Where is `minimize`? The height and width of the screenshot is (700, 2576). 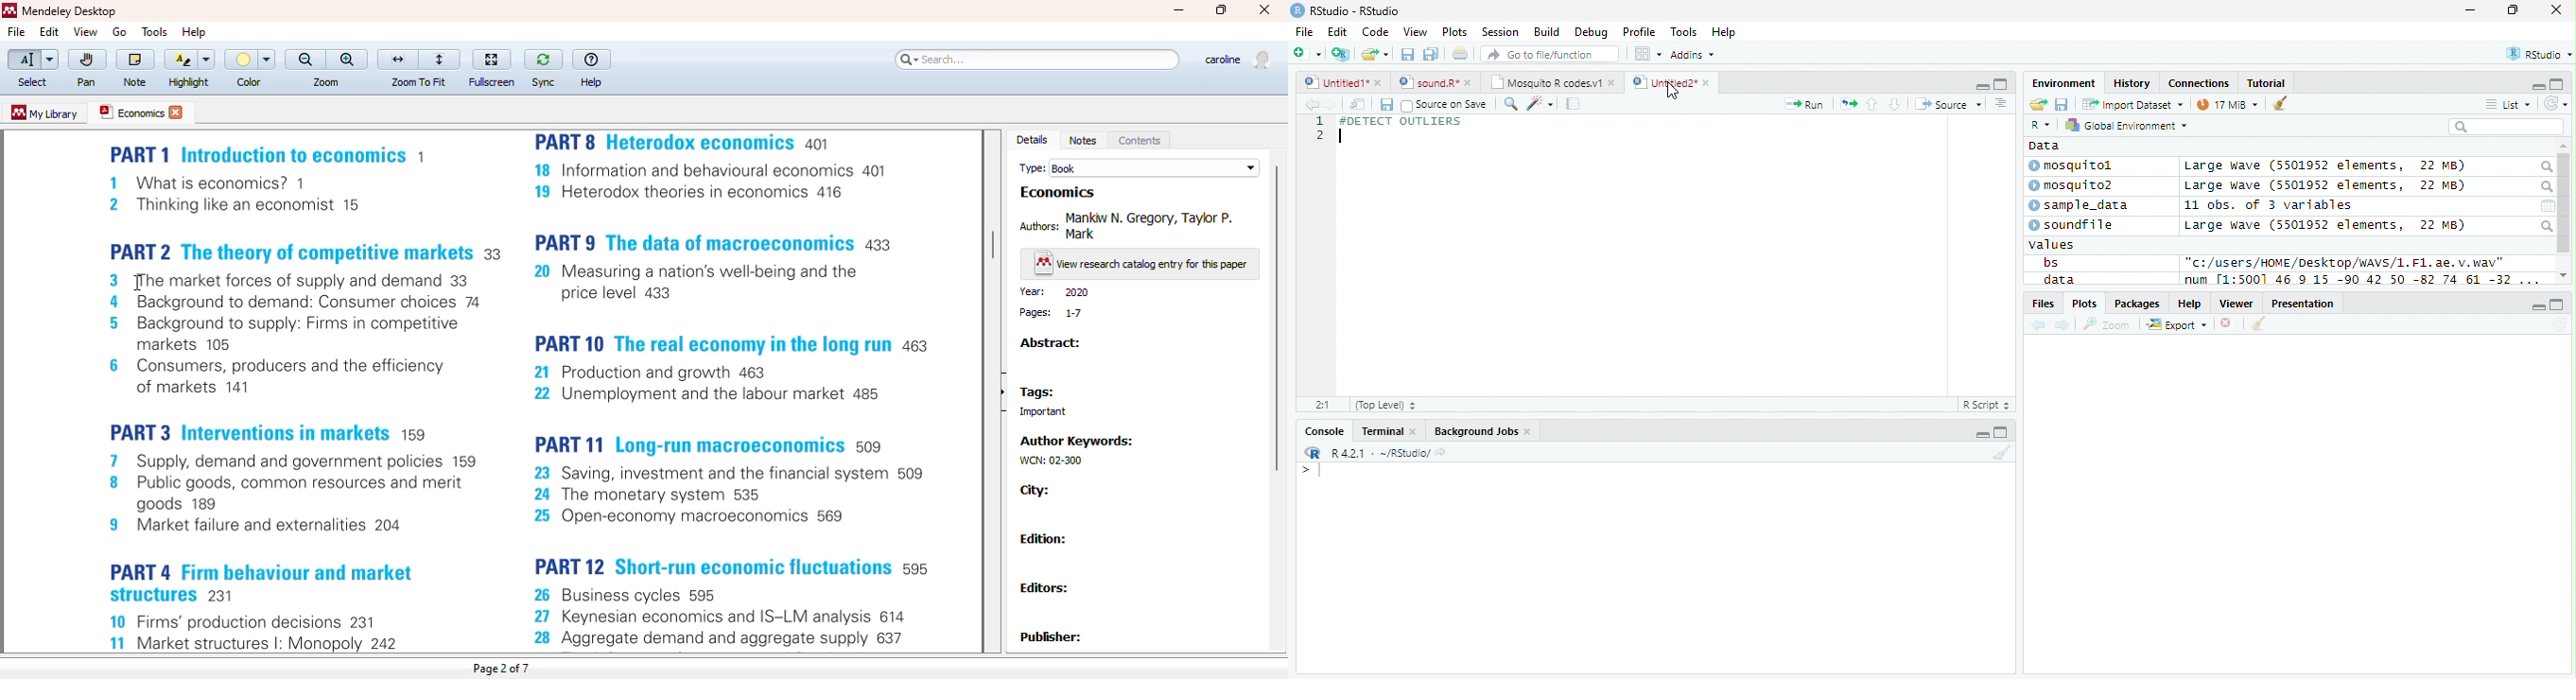
minimize is located at coordinates (1980, 431).